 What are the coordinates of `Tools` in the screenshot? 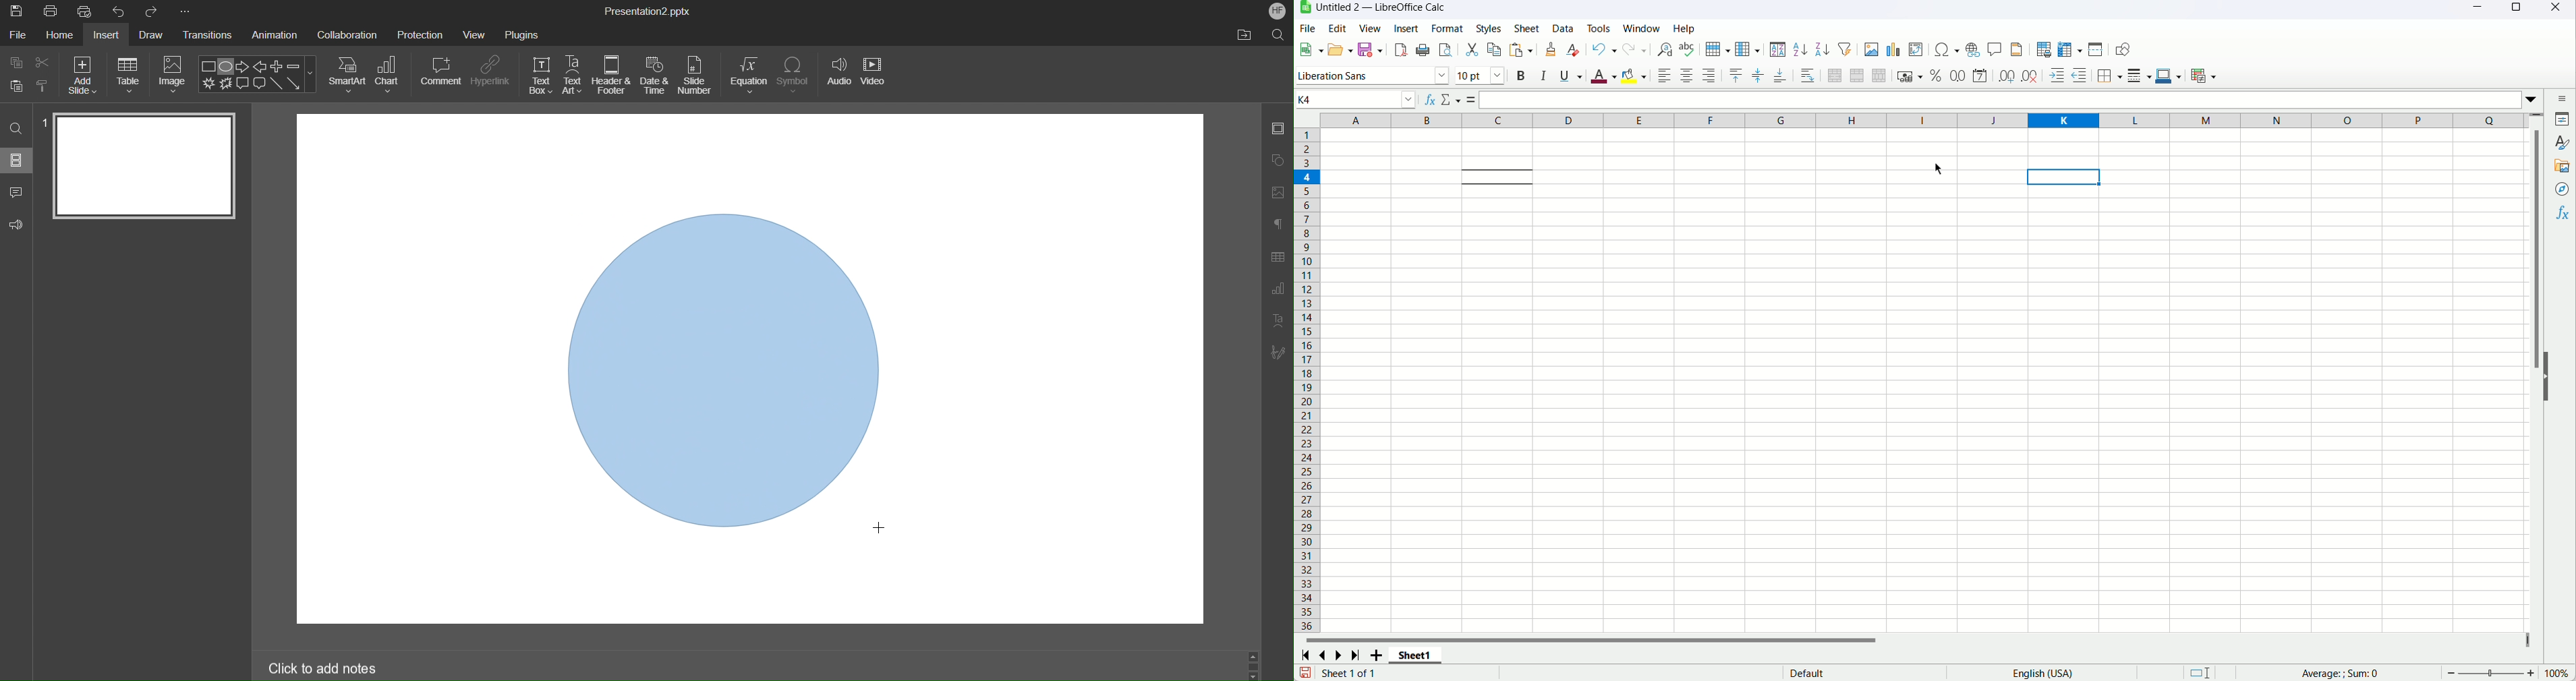 It's located at (1598, 28).